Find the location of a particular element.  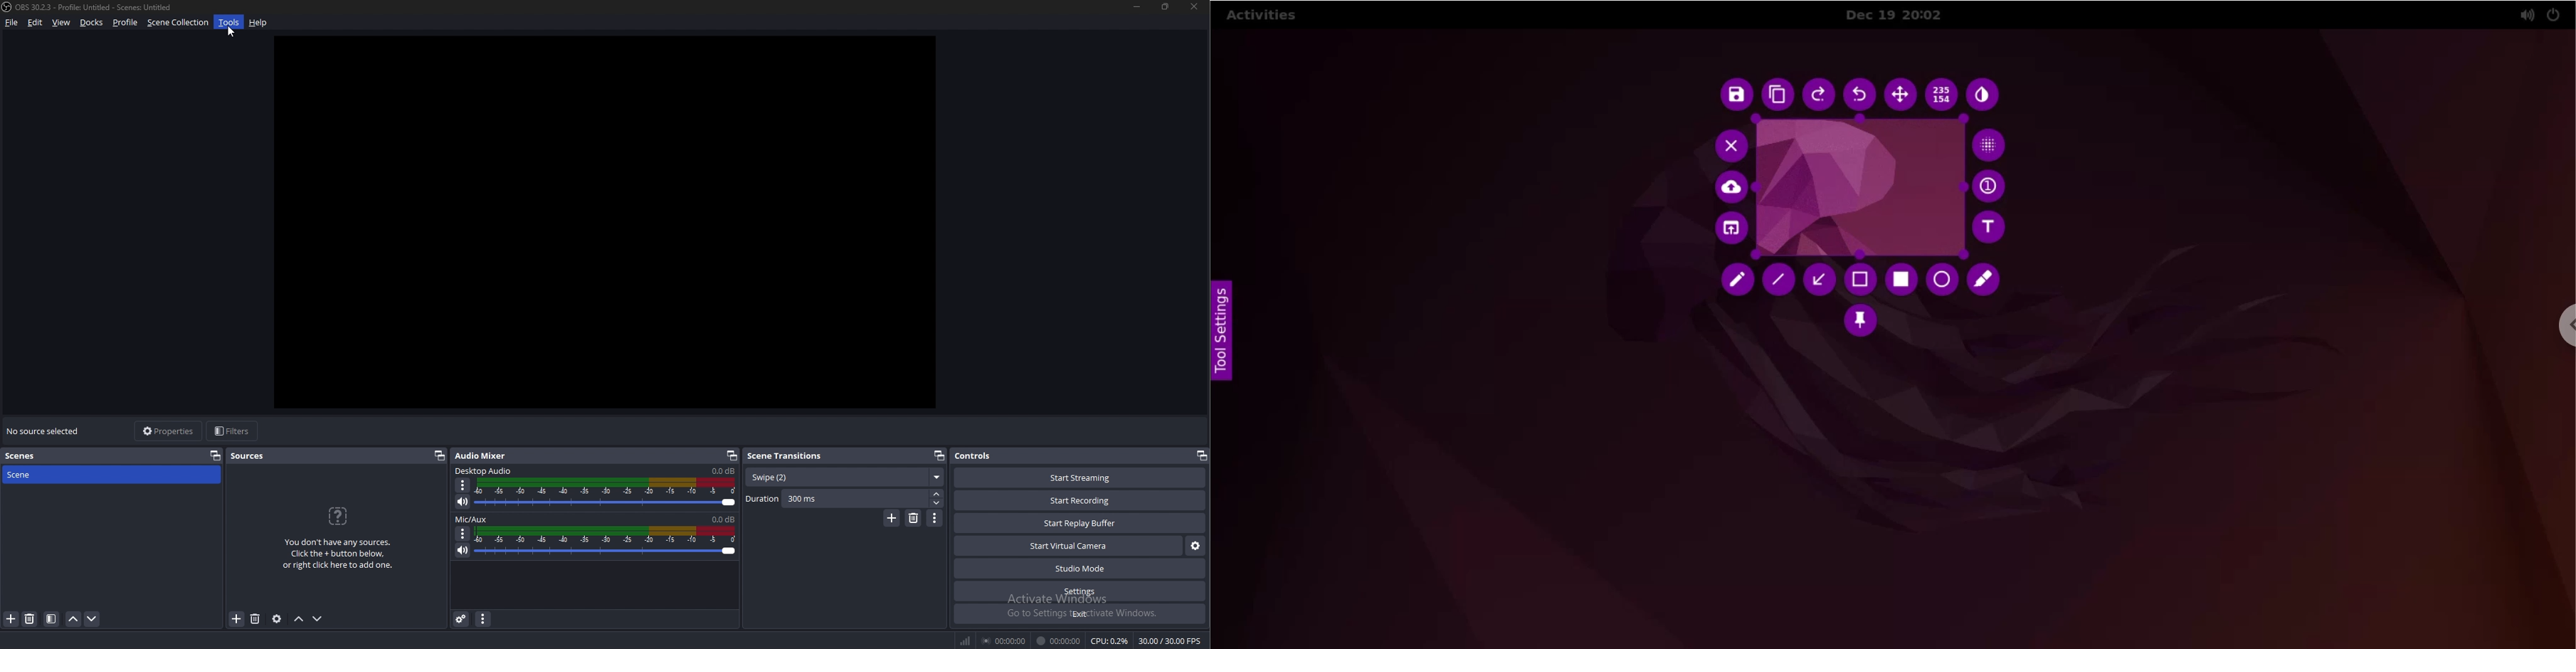

fps is located at coordinates (1171, 641).